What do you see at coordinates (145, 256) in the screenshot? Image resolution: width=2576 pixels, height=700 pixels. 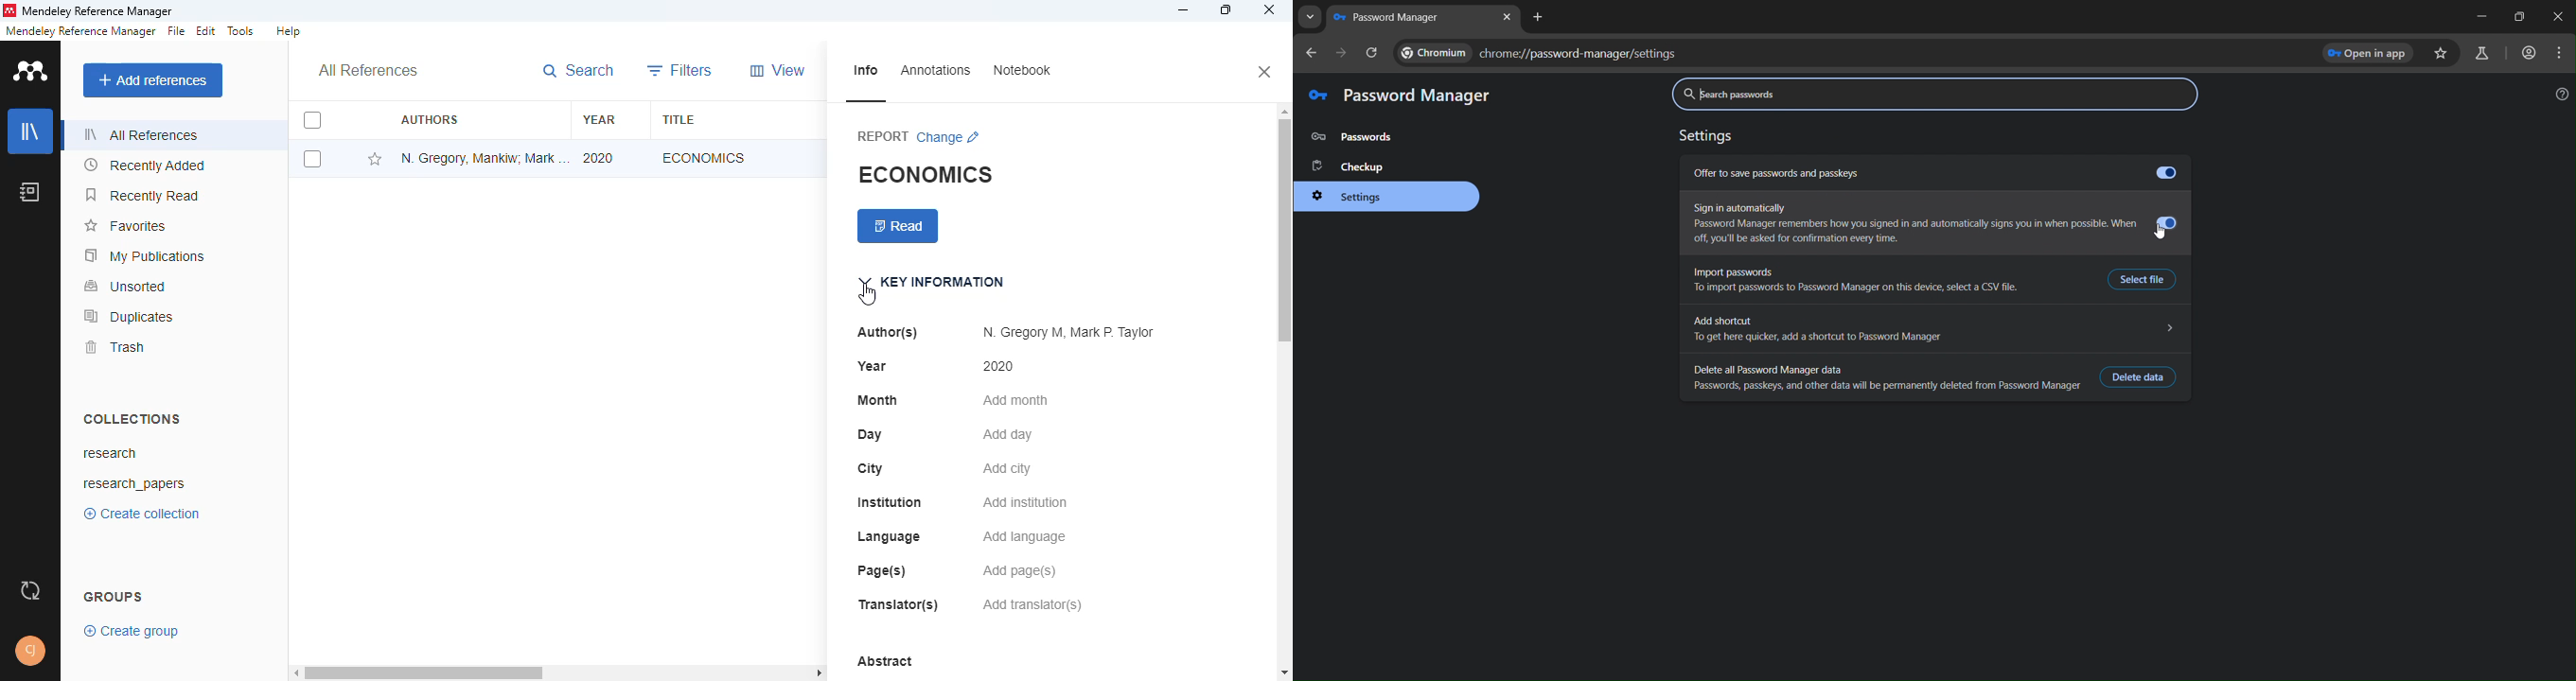 I see `my publications` at bounding box center [145, 256].